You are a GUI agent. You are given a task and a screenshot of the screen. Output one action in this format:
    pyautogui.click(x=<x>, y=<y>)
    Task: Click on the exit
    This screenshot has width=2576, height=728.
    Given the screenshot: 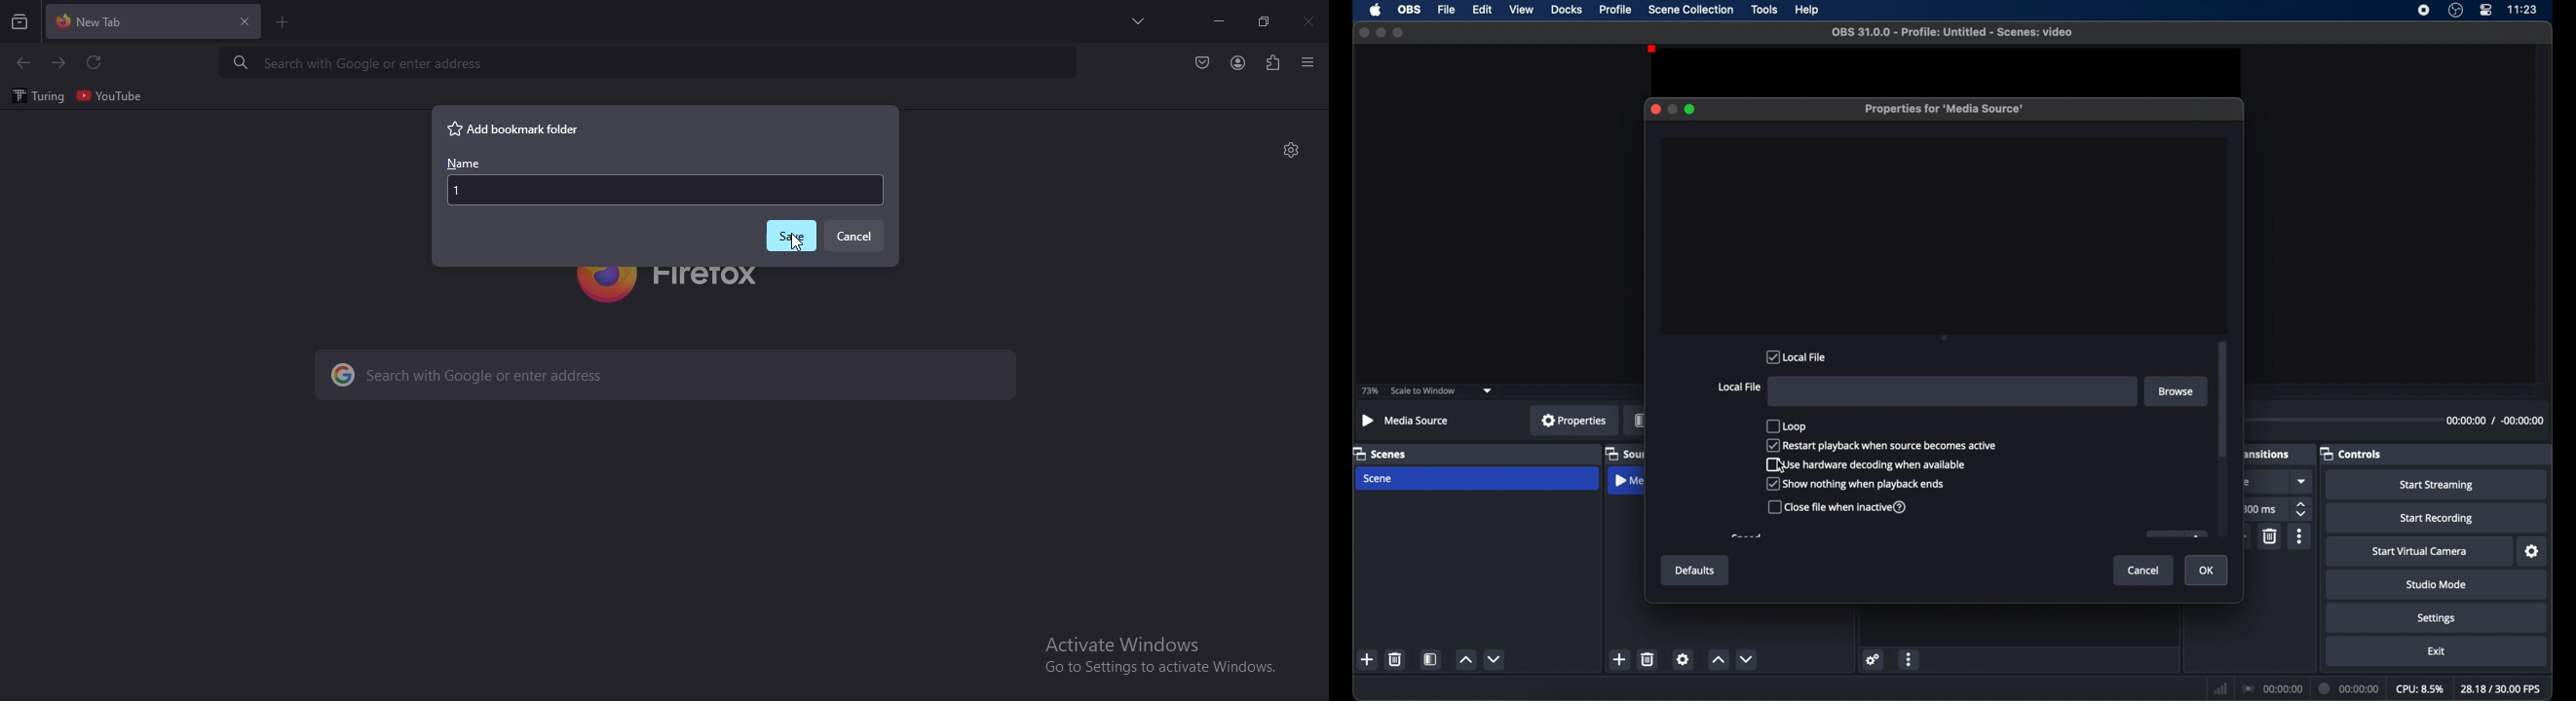 What is the action you would take?
    pyautogui.click(x=2437, y=652)
    